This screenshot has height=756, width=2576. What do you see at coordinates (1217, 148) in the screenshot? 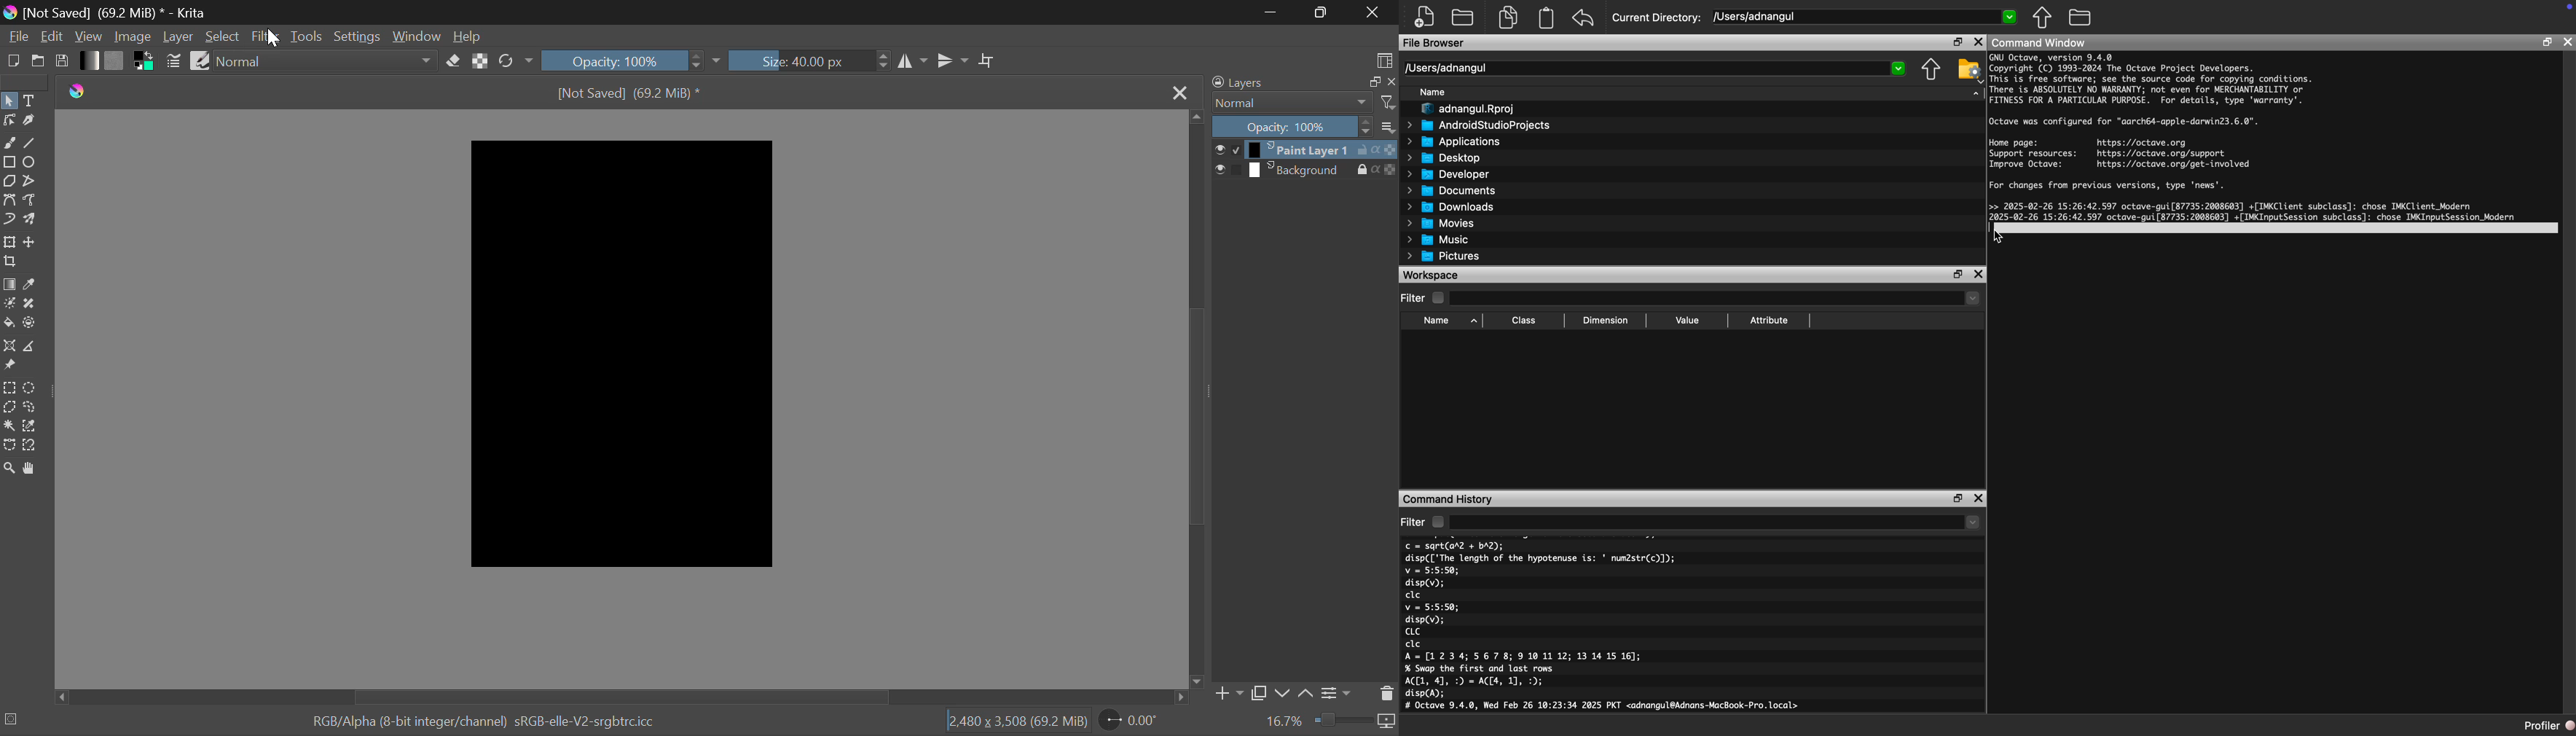
I see `select` at bounding box center [1217, 148].